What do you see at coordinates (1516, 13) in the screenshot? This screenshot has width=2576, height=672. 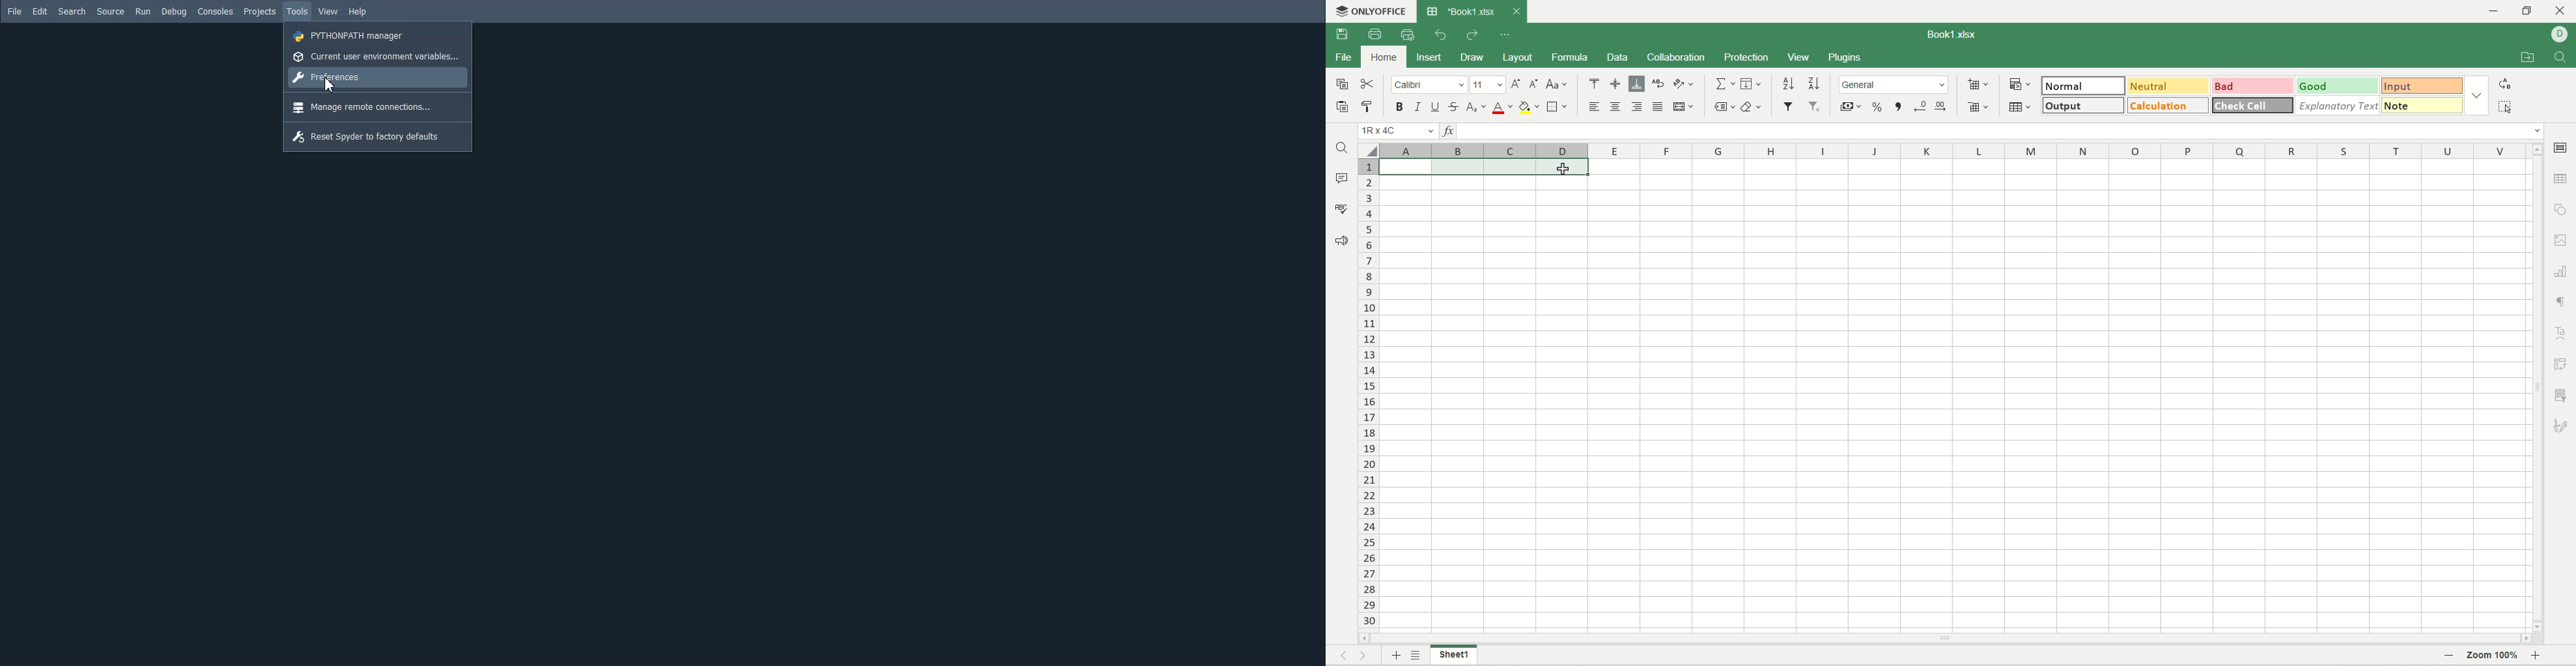 I see `close` at bounding box center [1516, 13].